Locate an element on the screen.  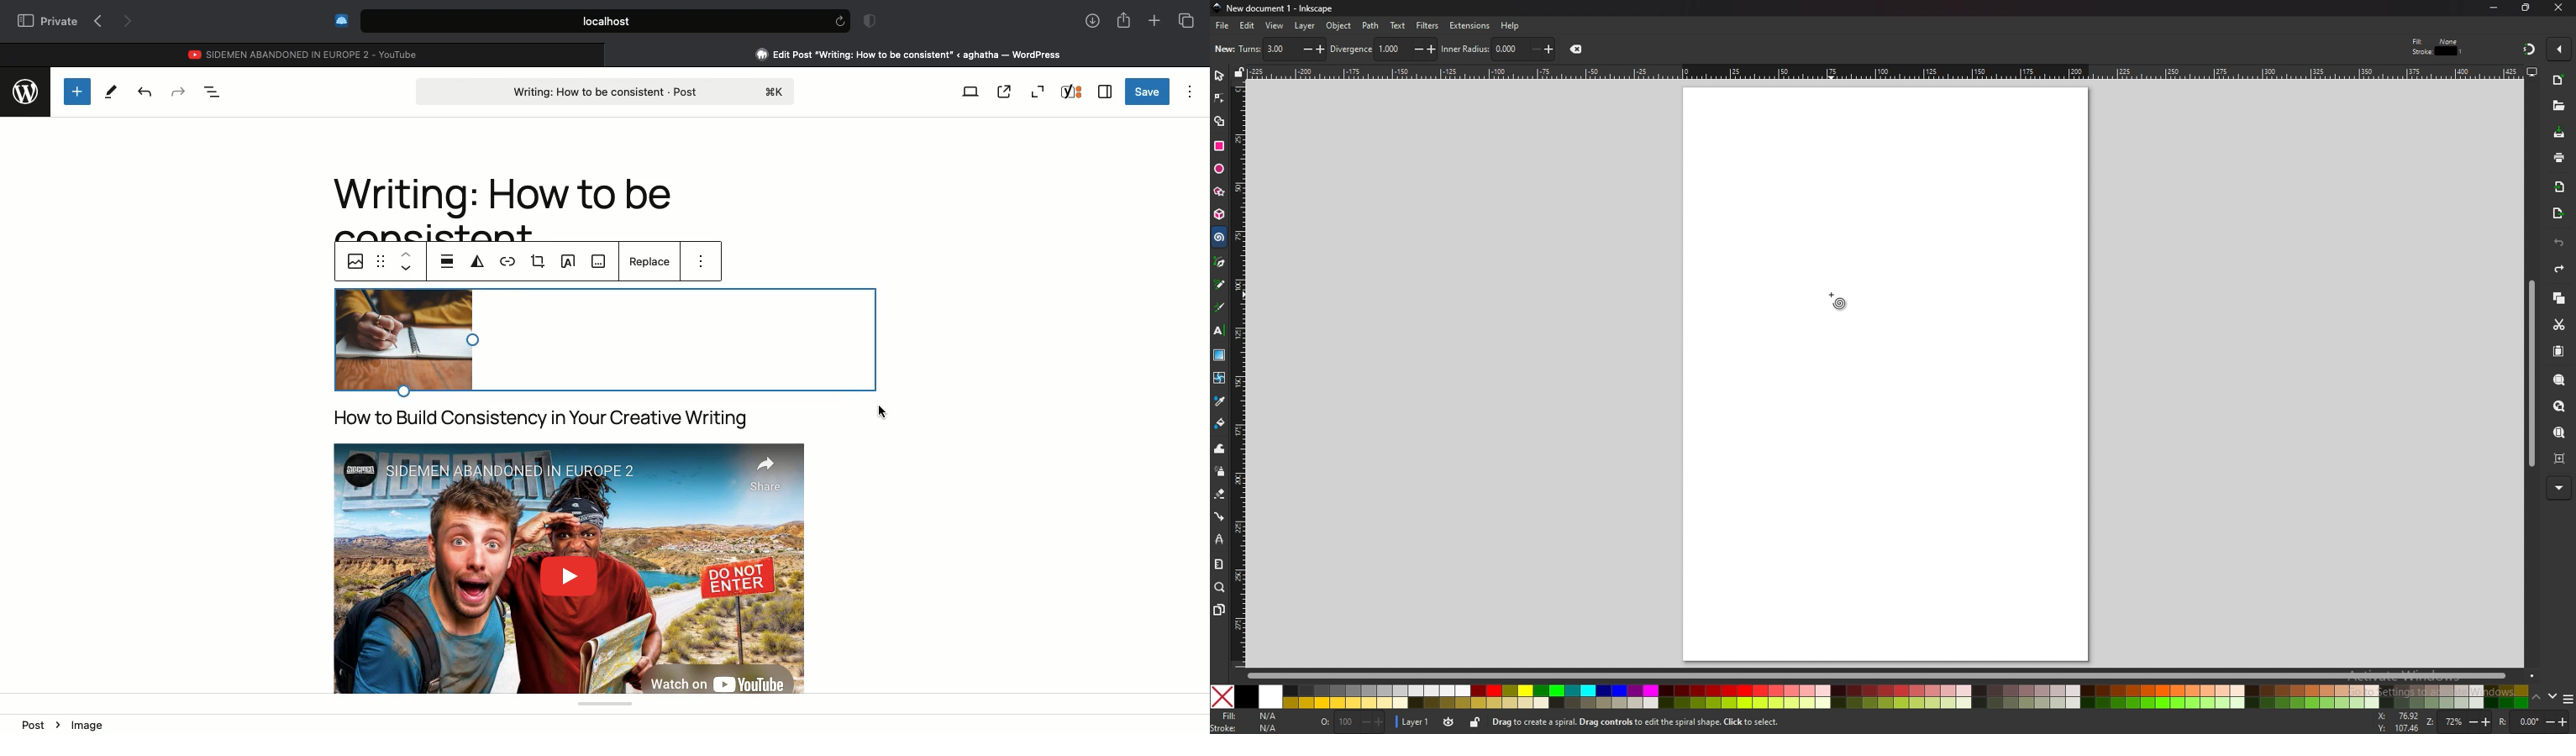
Video embedded is located at coordinates (566, 564).